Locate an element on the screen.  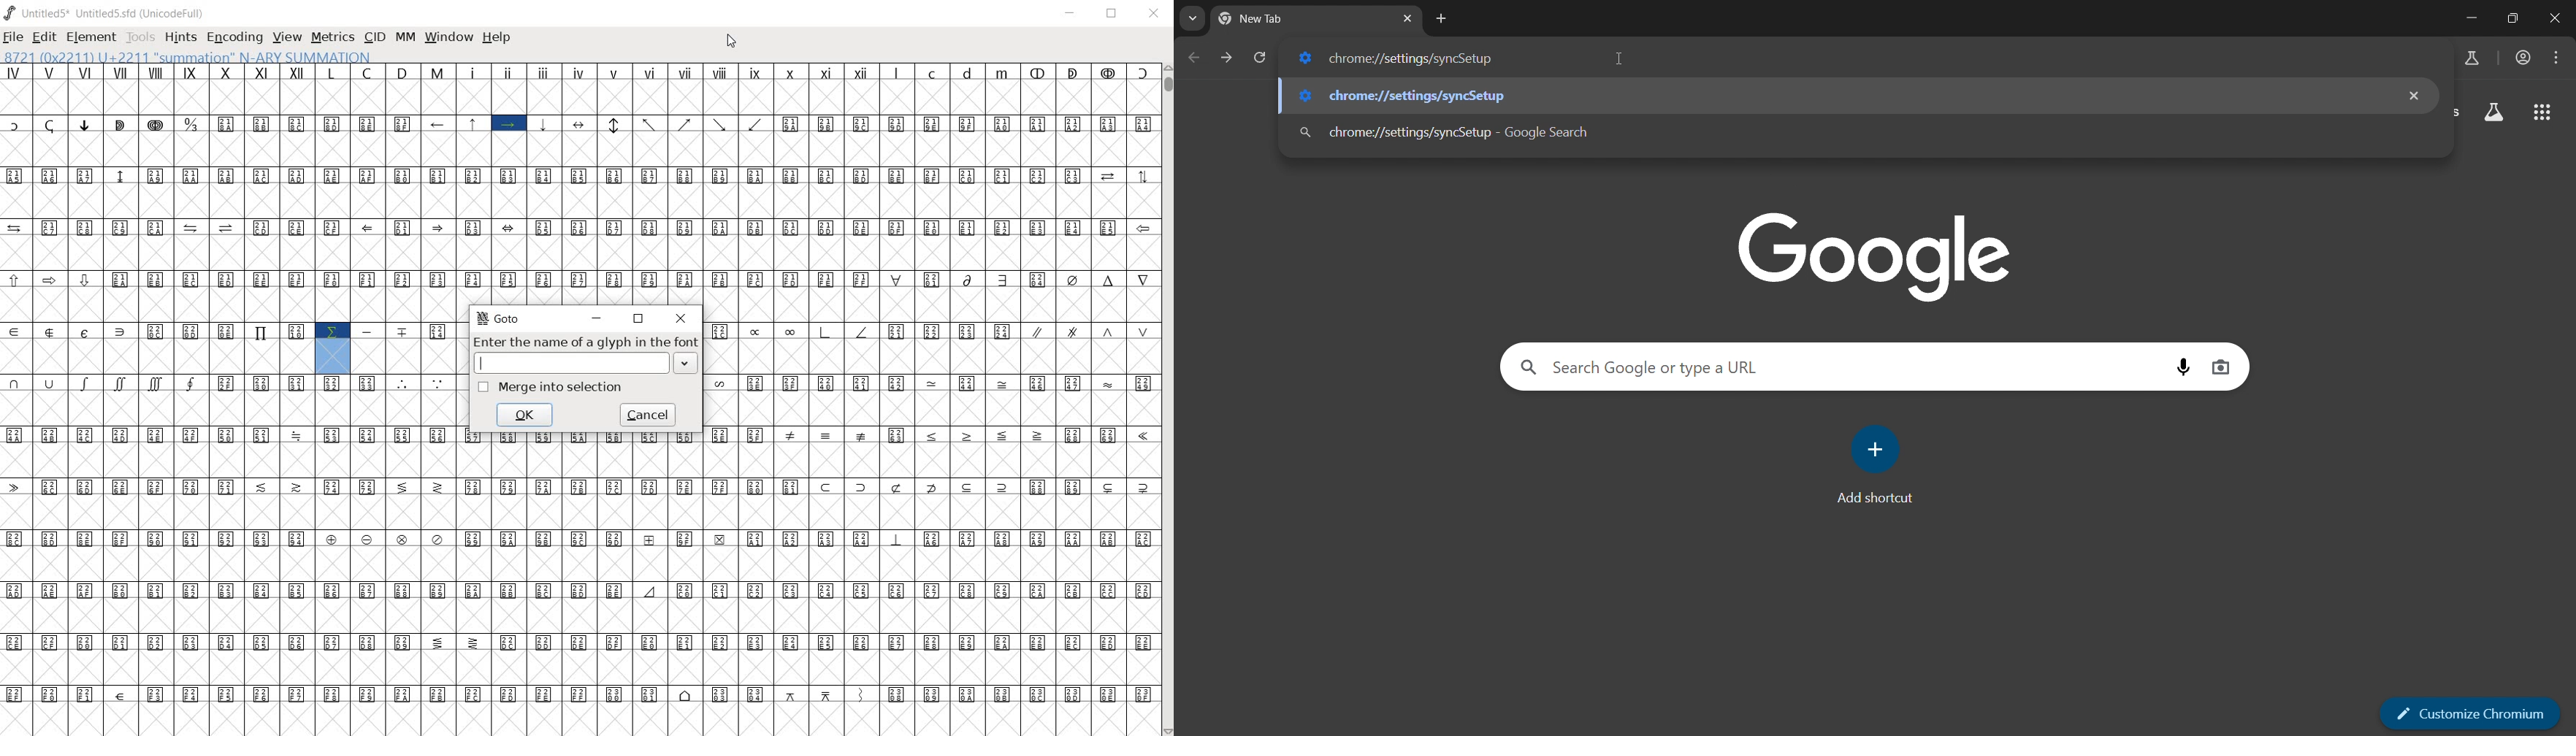
chrome://settingd/syncSetup is located at coordinates (1847, 133).